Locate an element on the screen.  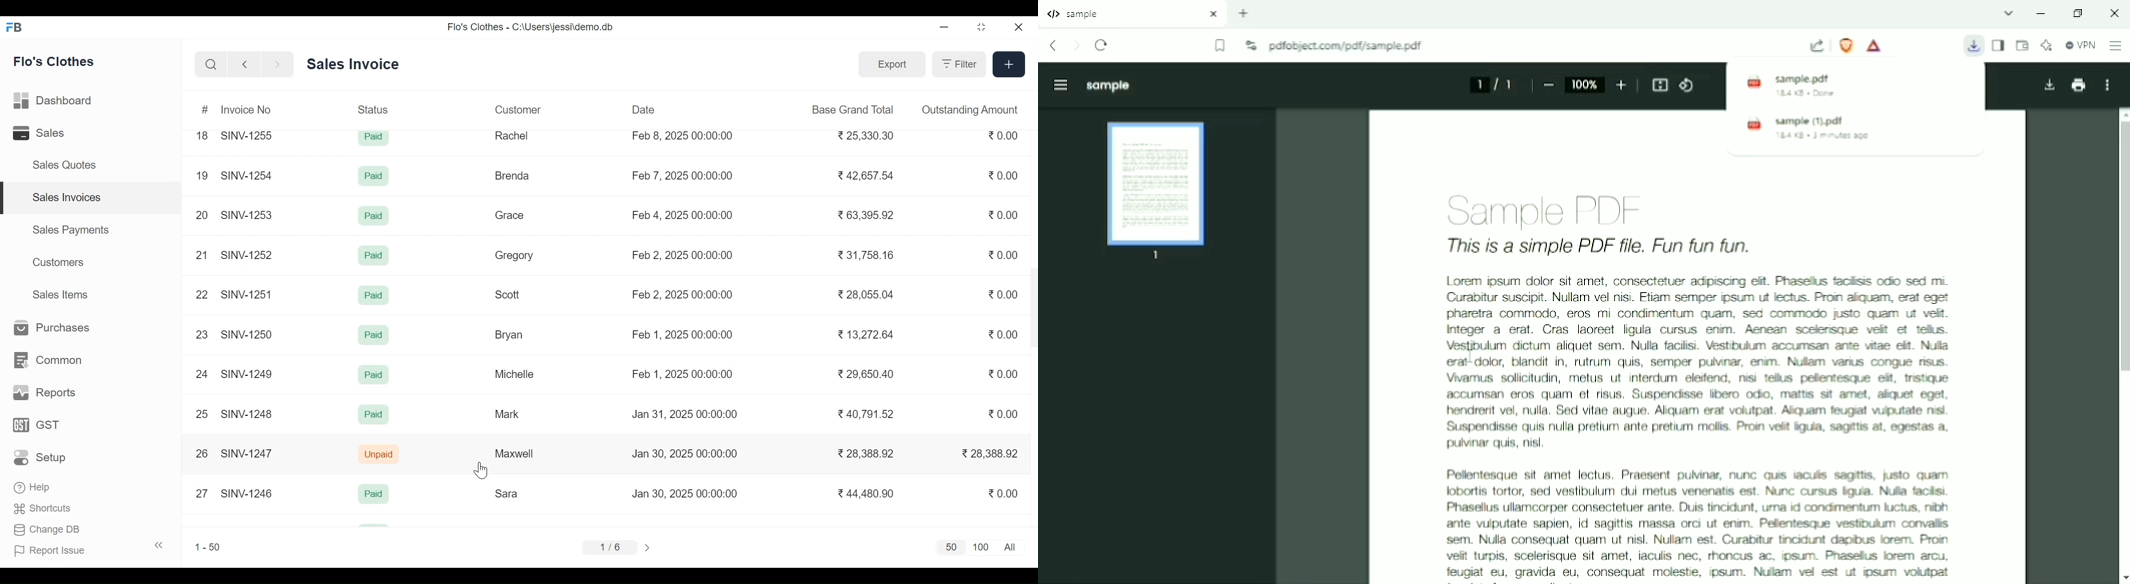
SINV-1248 is located at coordinates (248, 413).